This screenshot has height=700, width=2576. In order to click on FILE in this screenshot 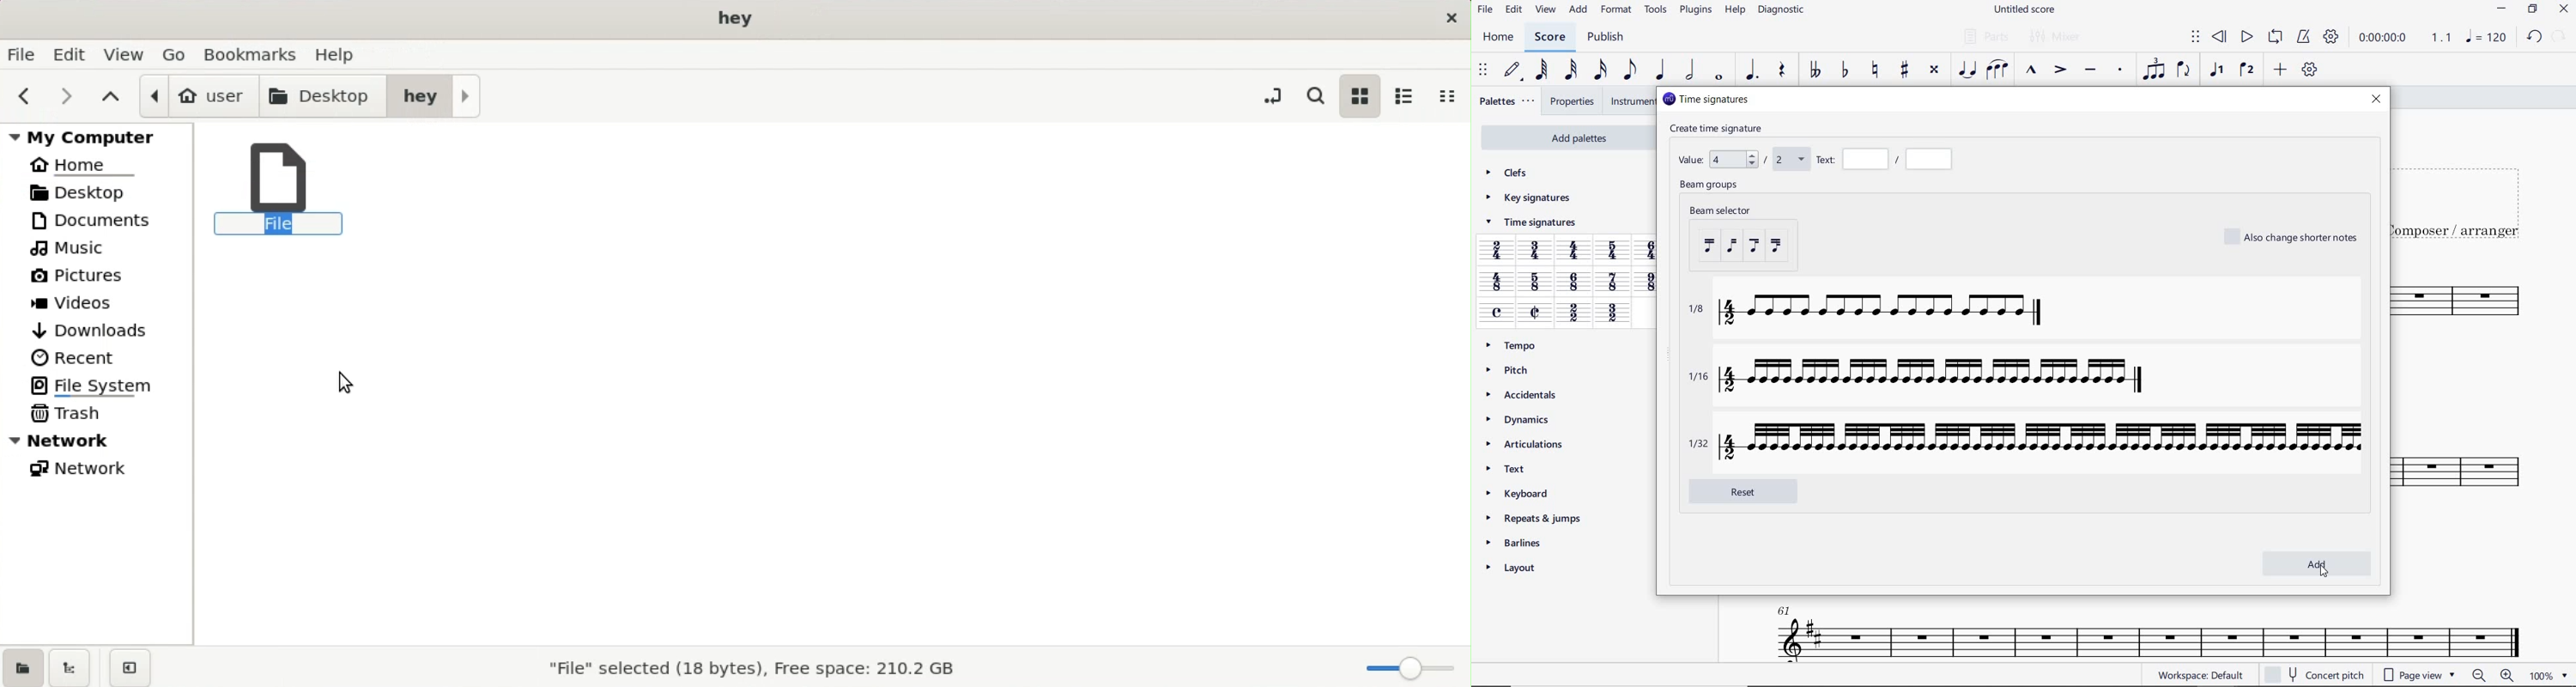, I will do `click(1485, 11)`.